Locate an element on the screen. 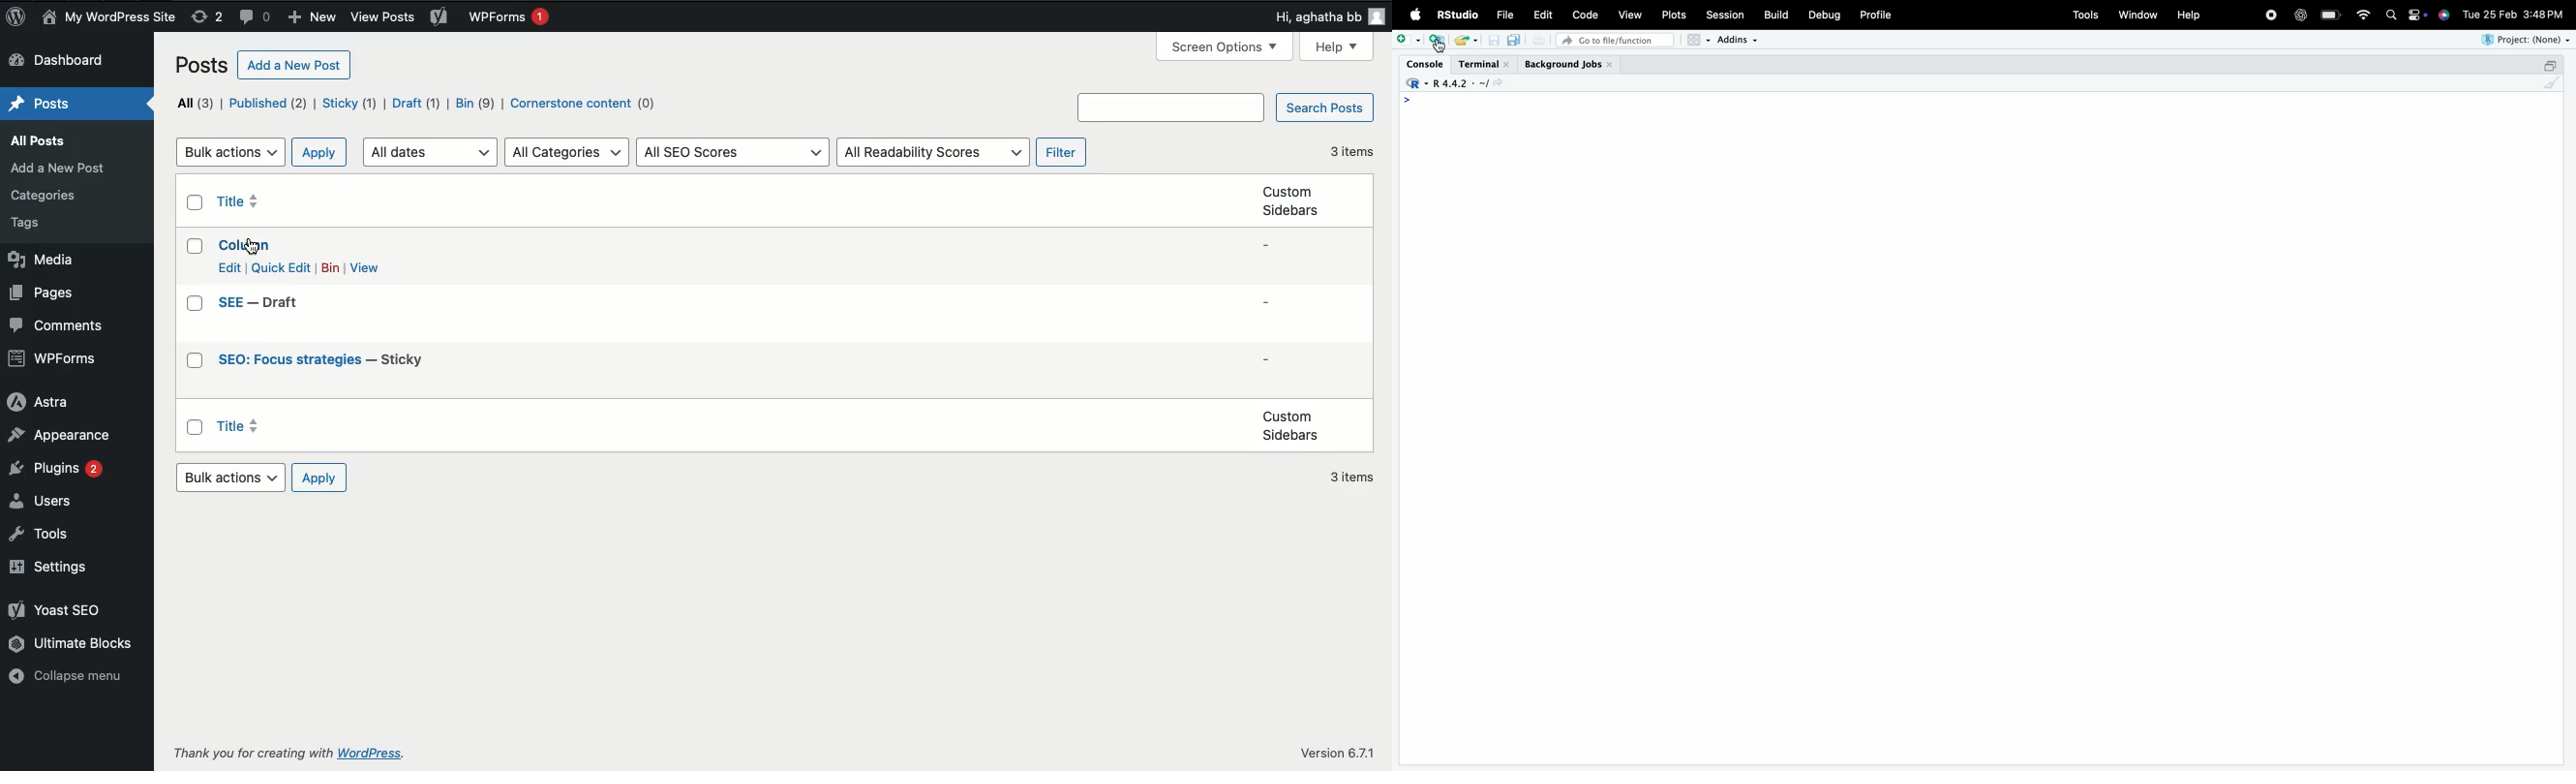  WPForms is located at coordinates (55, 359).